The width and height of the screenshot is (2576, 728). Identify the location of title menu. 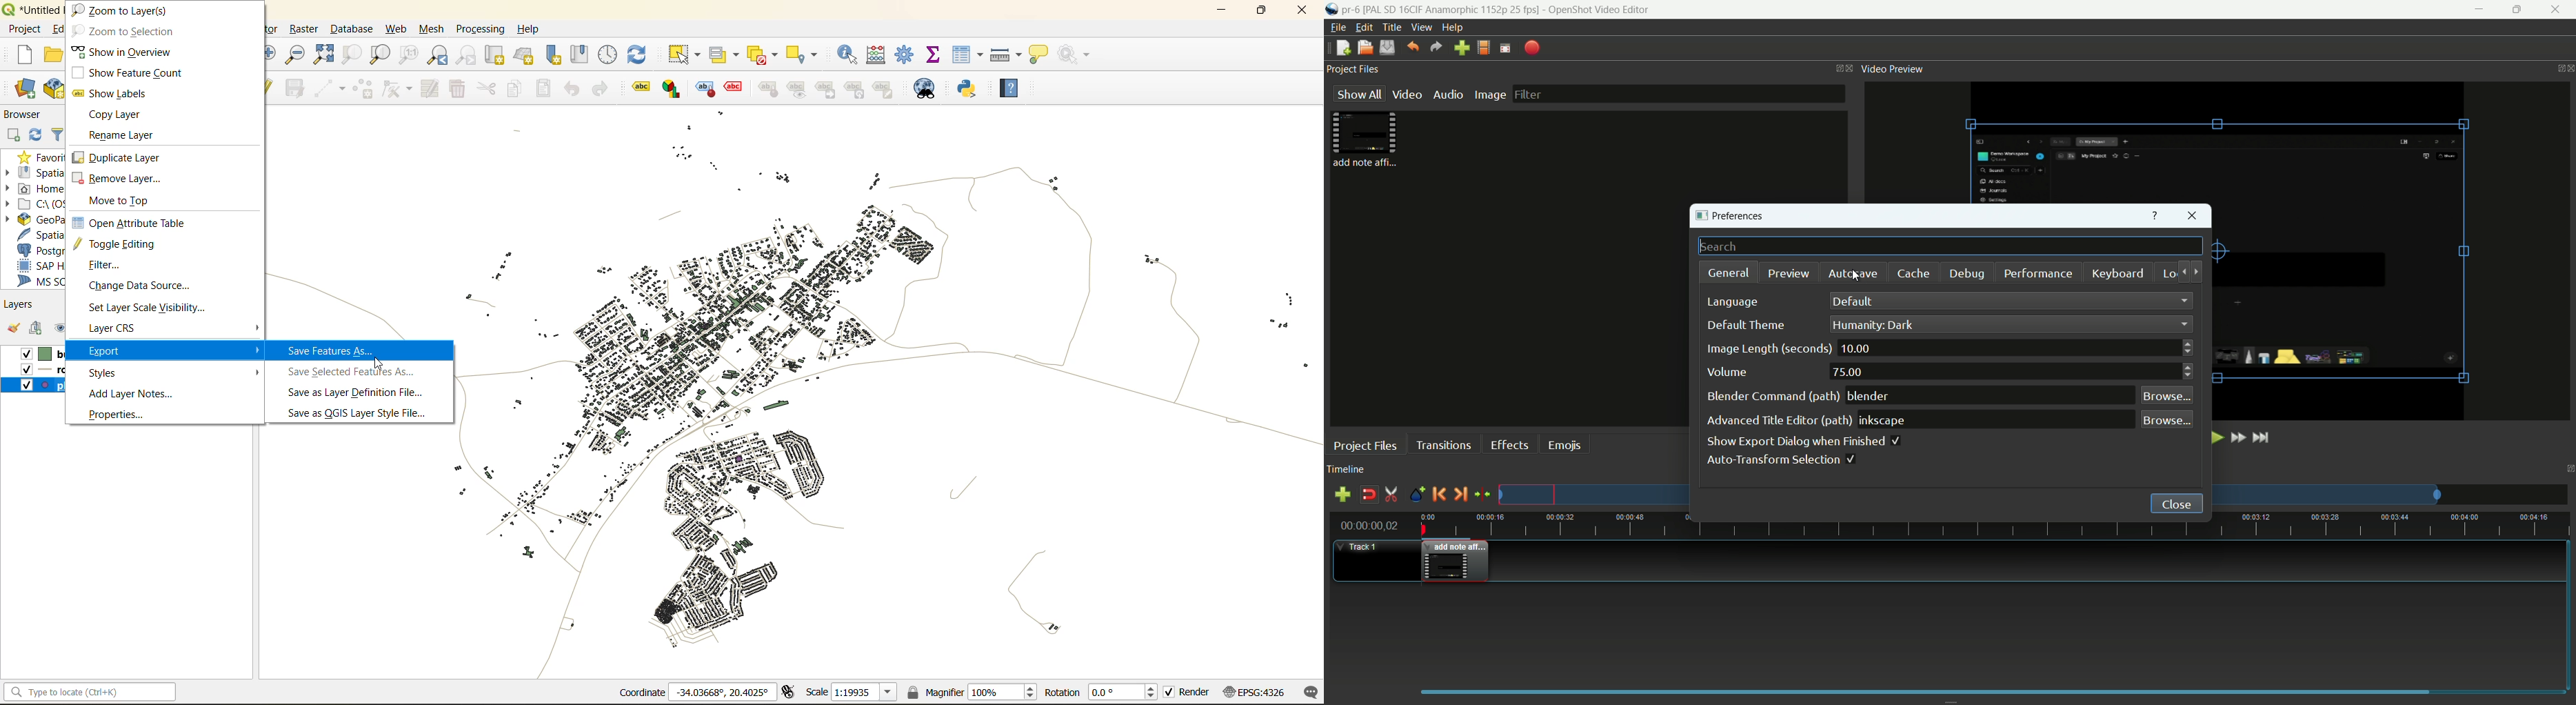
(1392, 28).